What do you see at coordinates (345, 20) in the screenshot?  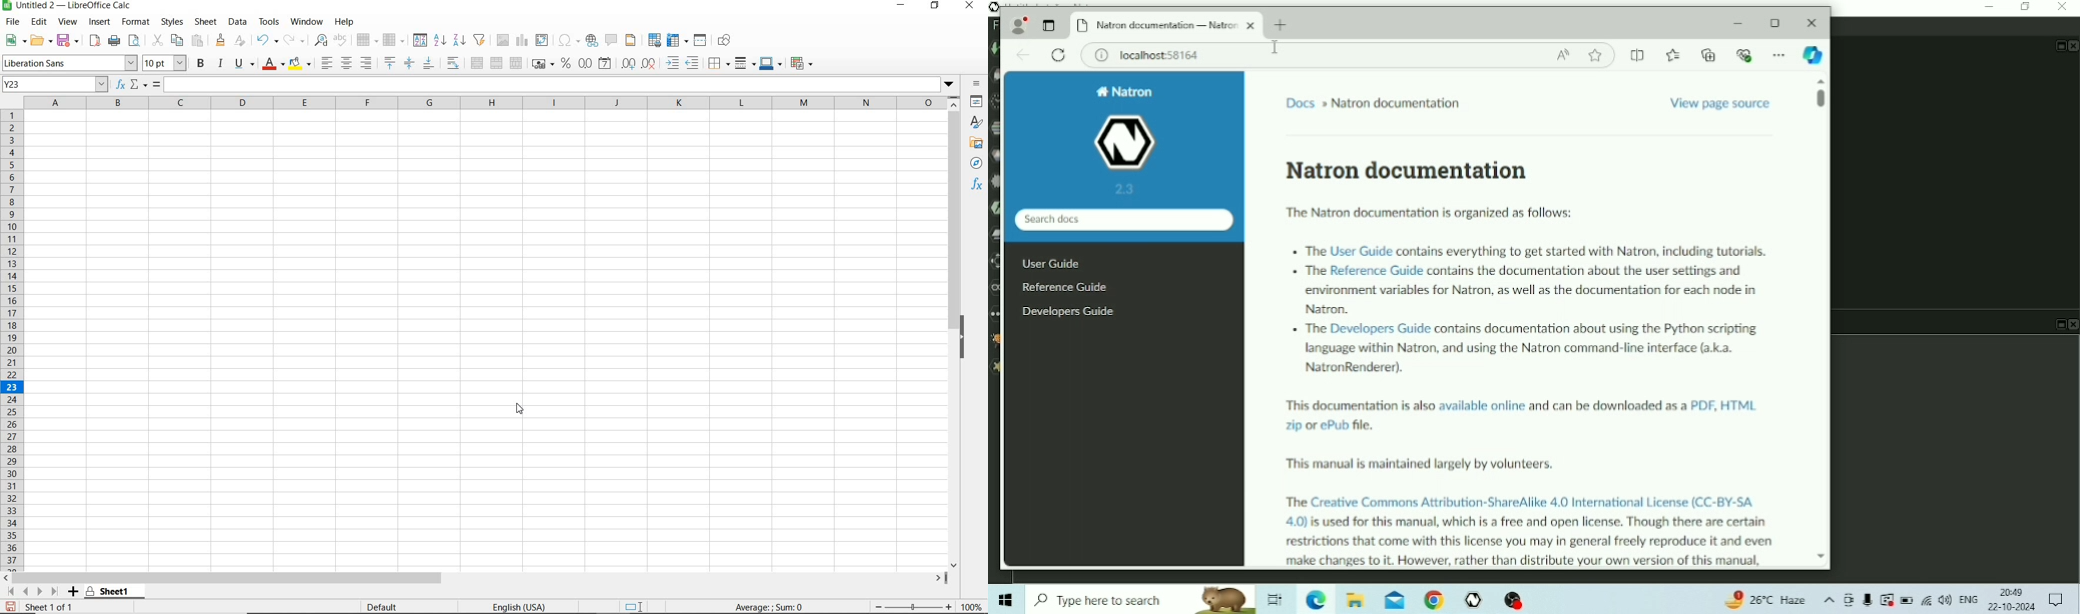 I see `HELP` at bounding box center [345, 20].